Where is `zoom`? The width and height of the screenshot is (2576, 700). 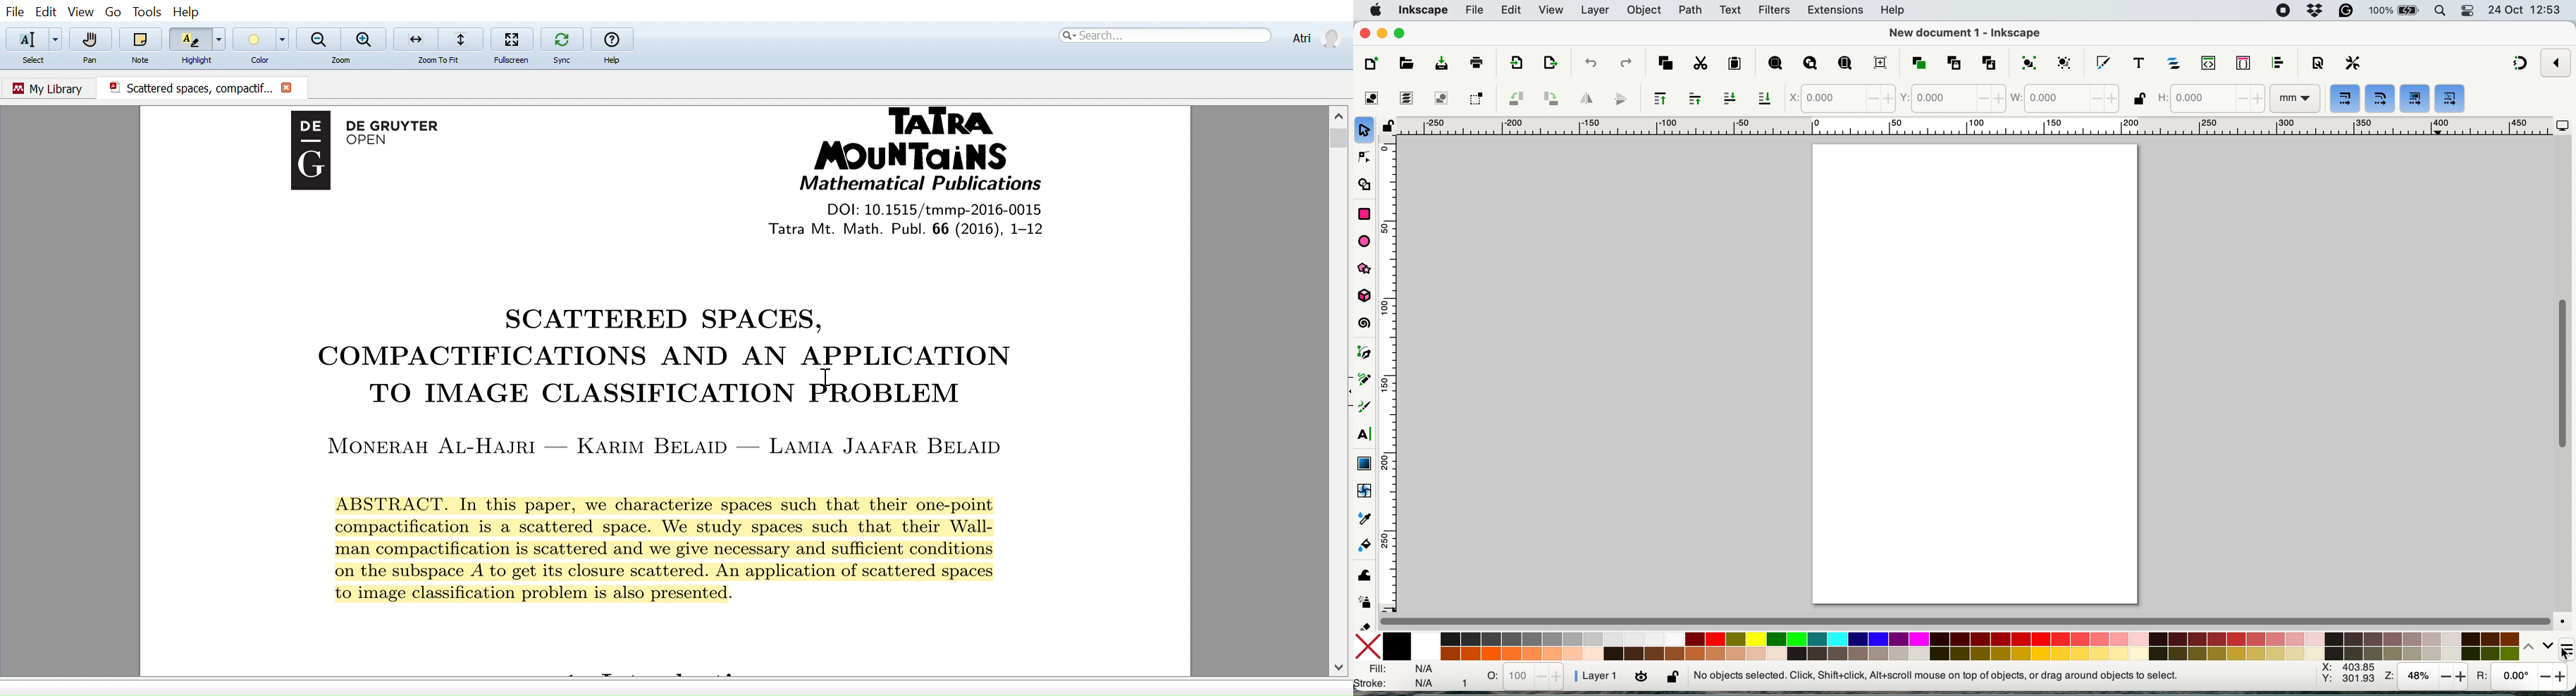 zoom is located at coordinates (2427, 675).